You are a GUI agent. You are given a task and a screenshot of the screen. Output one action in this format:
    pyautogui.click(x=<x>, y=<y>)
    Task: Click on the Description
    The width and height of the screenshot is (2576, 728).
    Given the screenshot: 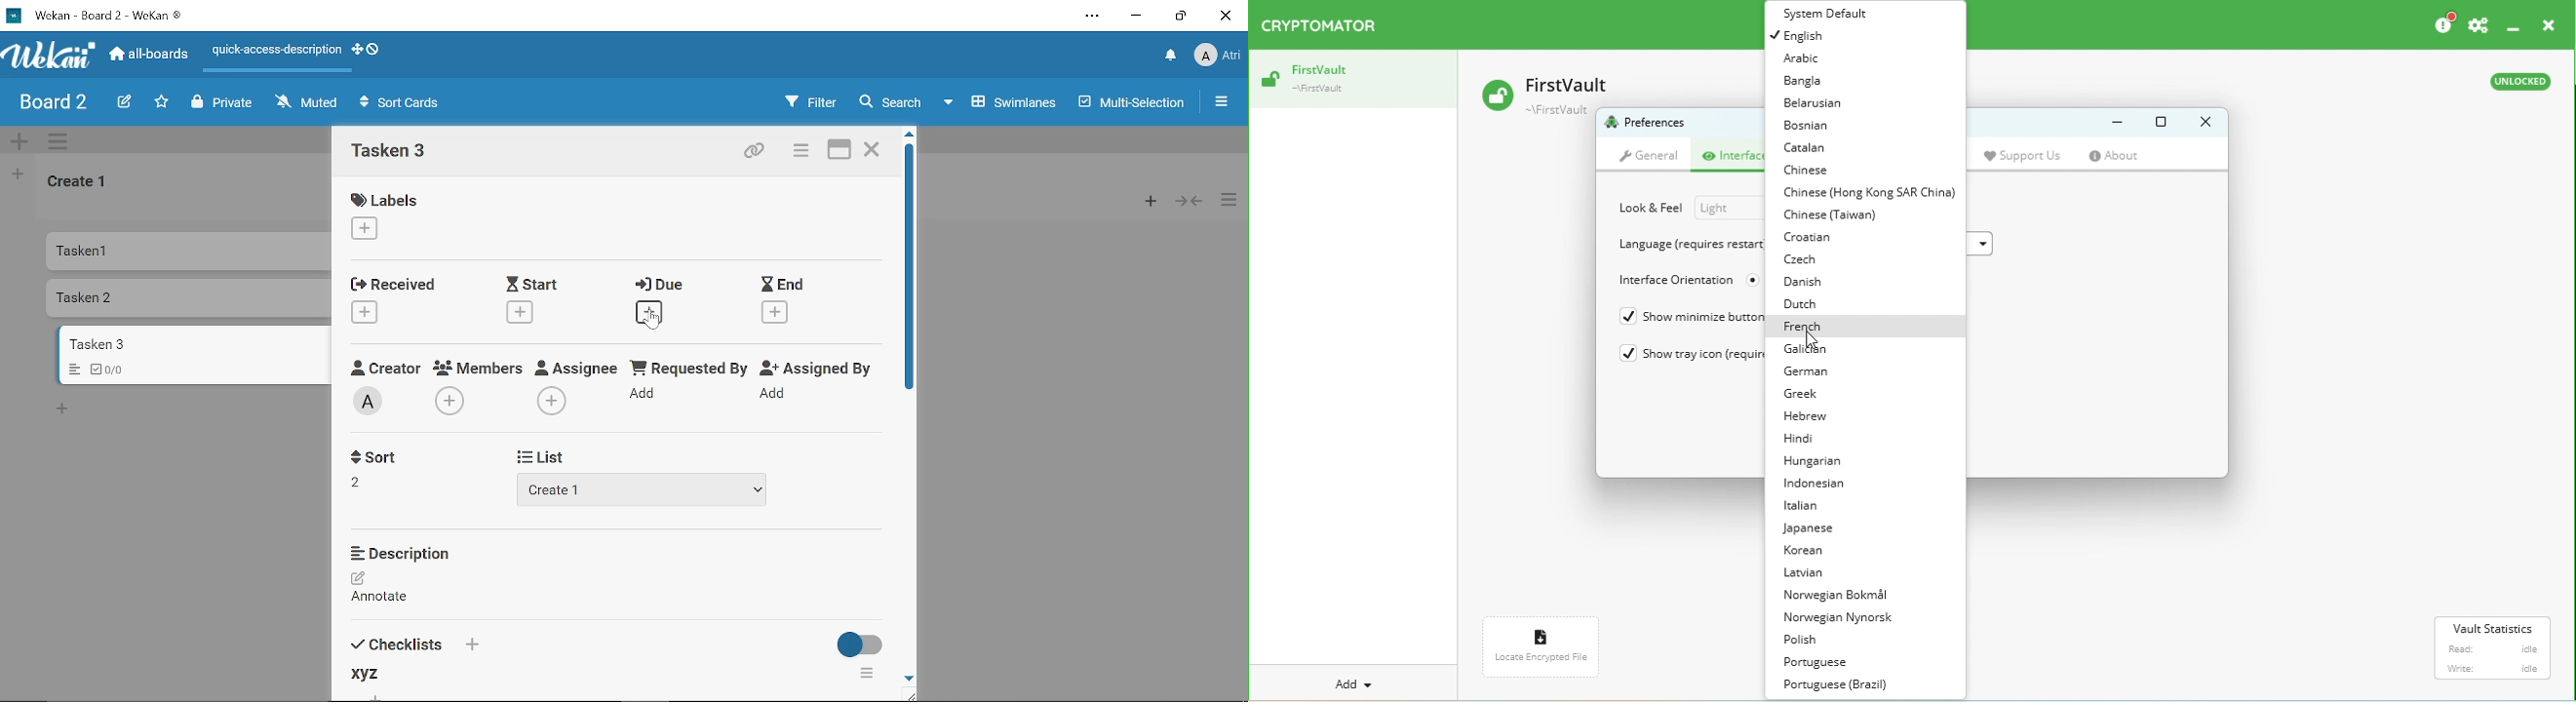 What is the action you would take?
    pyautogui.click(x=403, y=553)
    